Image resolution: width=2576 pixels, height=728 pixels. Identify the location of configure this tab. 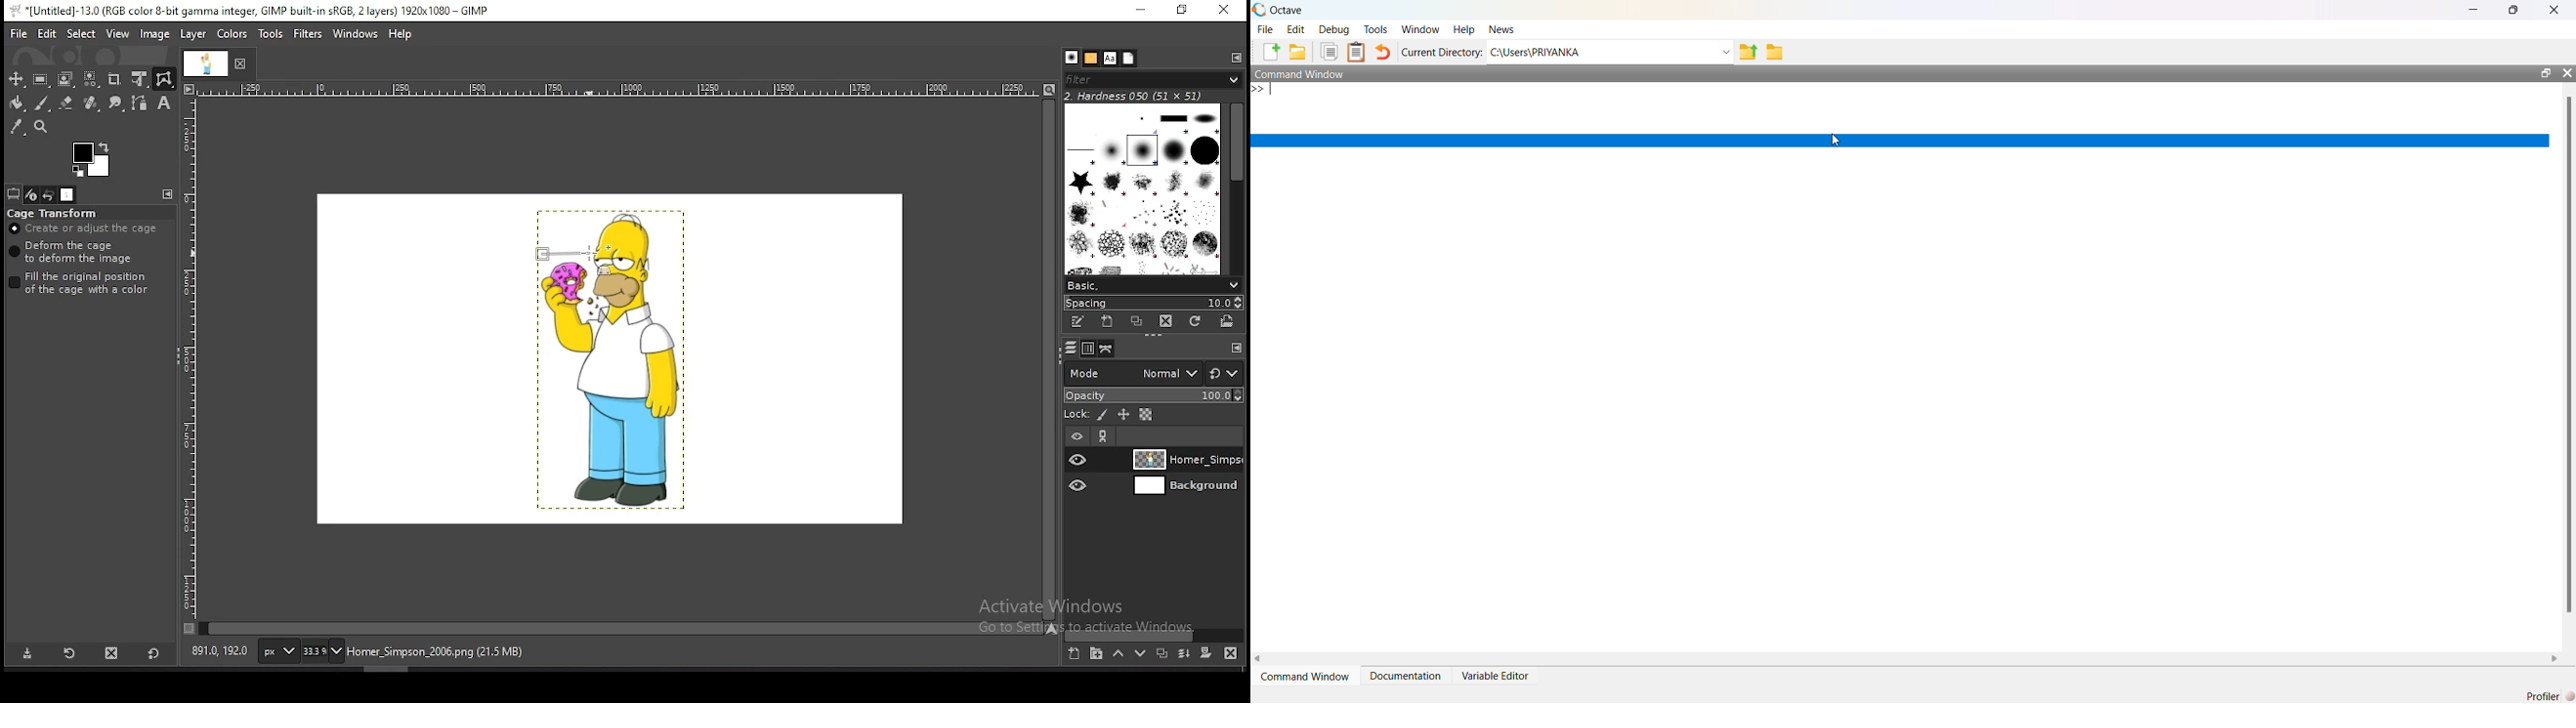
(167, 193).